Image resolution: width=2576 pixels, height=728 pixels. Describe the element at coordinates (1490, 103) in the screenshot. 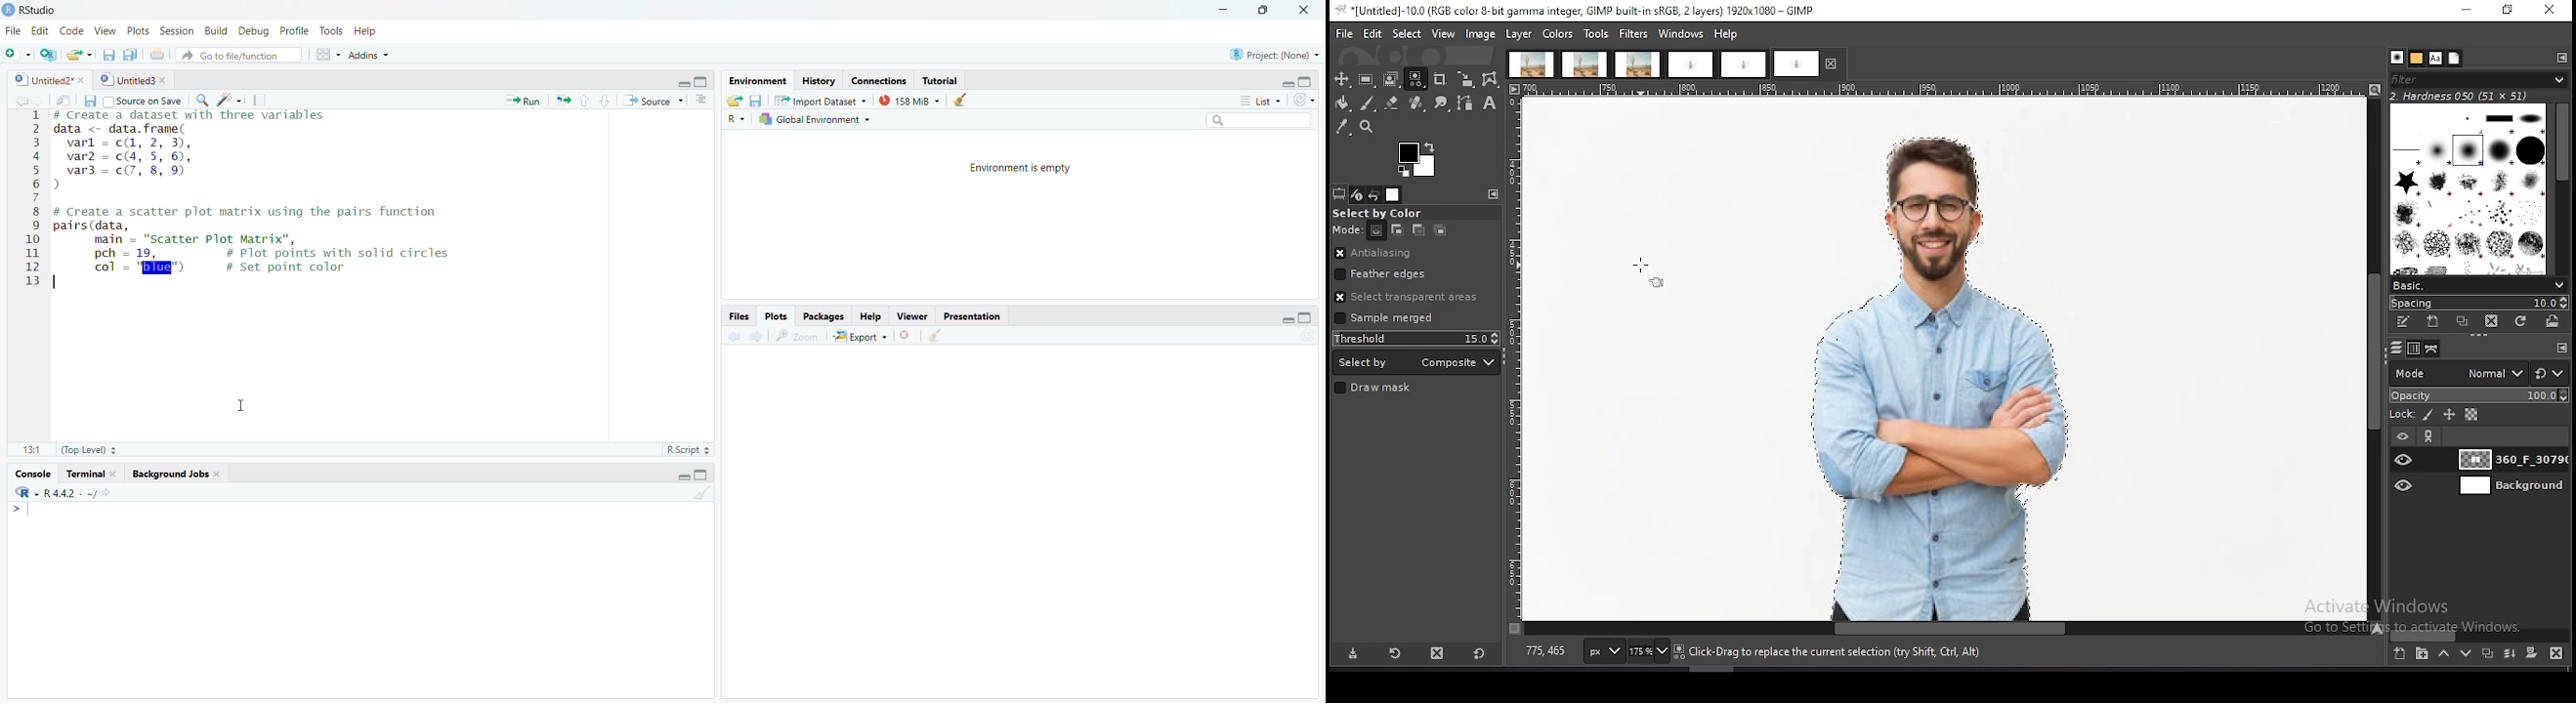

I see `text tool` at that location.